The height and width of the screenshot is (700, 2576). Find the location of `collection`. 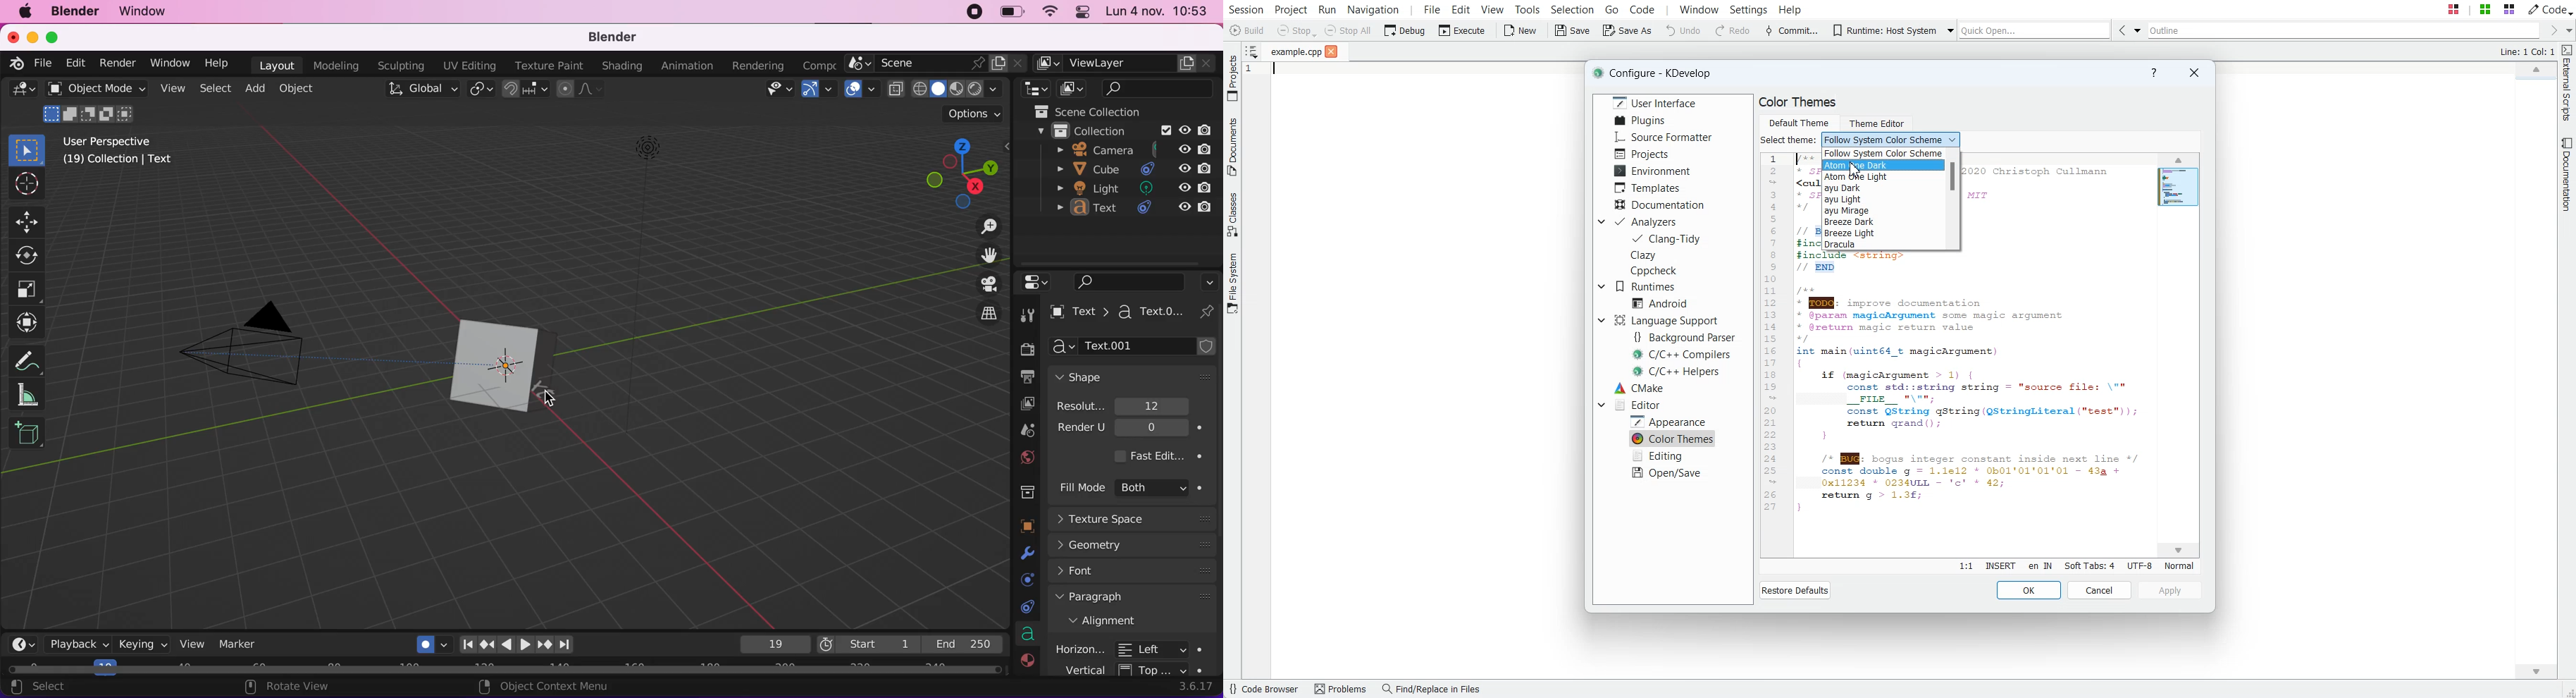

collection is located at coordinates (1118, 132).